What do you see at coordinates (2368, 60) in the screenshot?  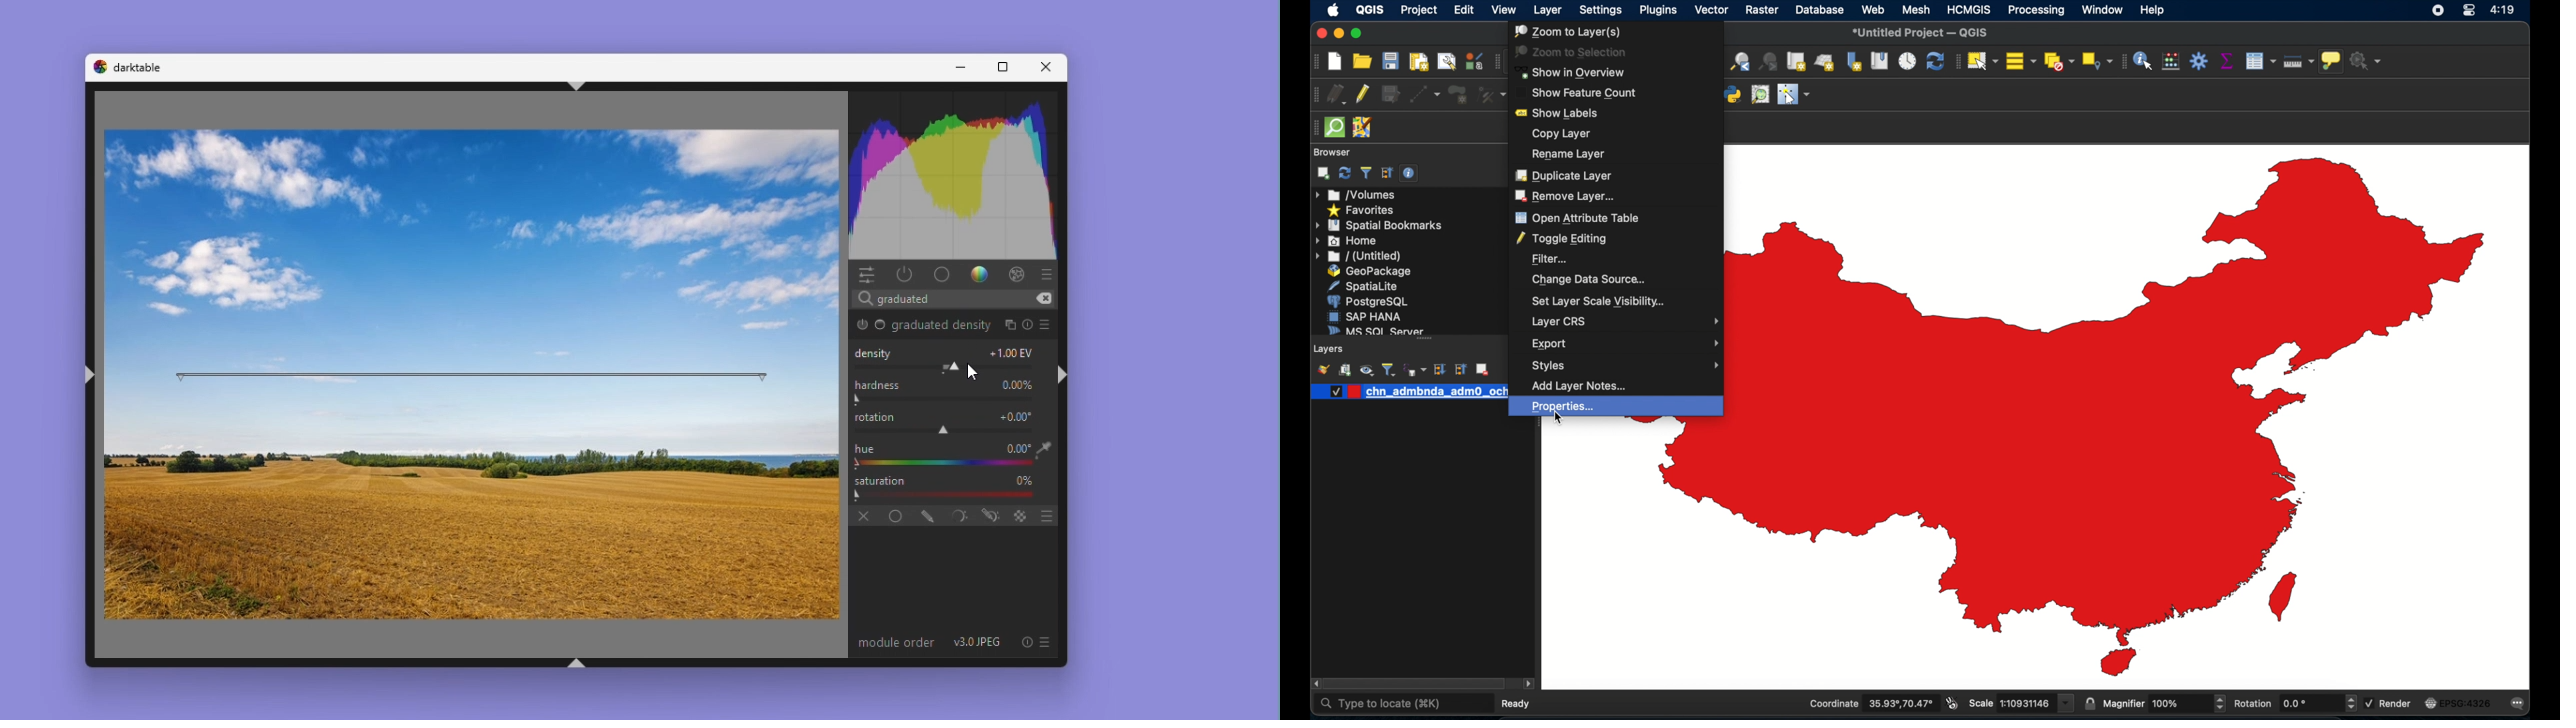 I see `no action selected` at bounding box center [2368, 60].